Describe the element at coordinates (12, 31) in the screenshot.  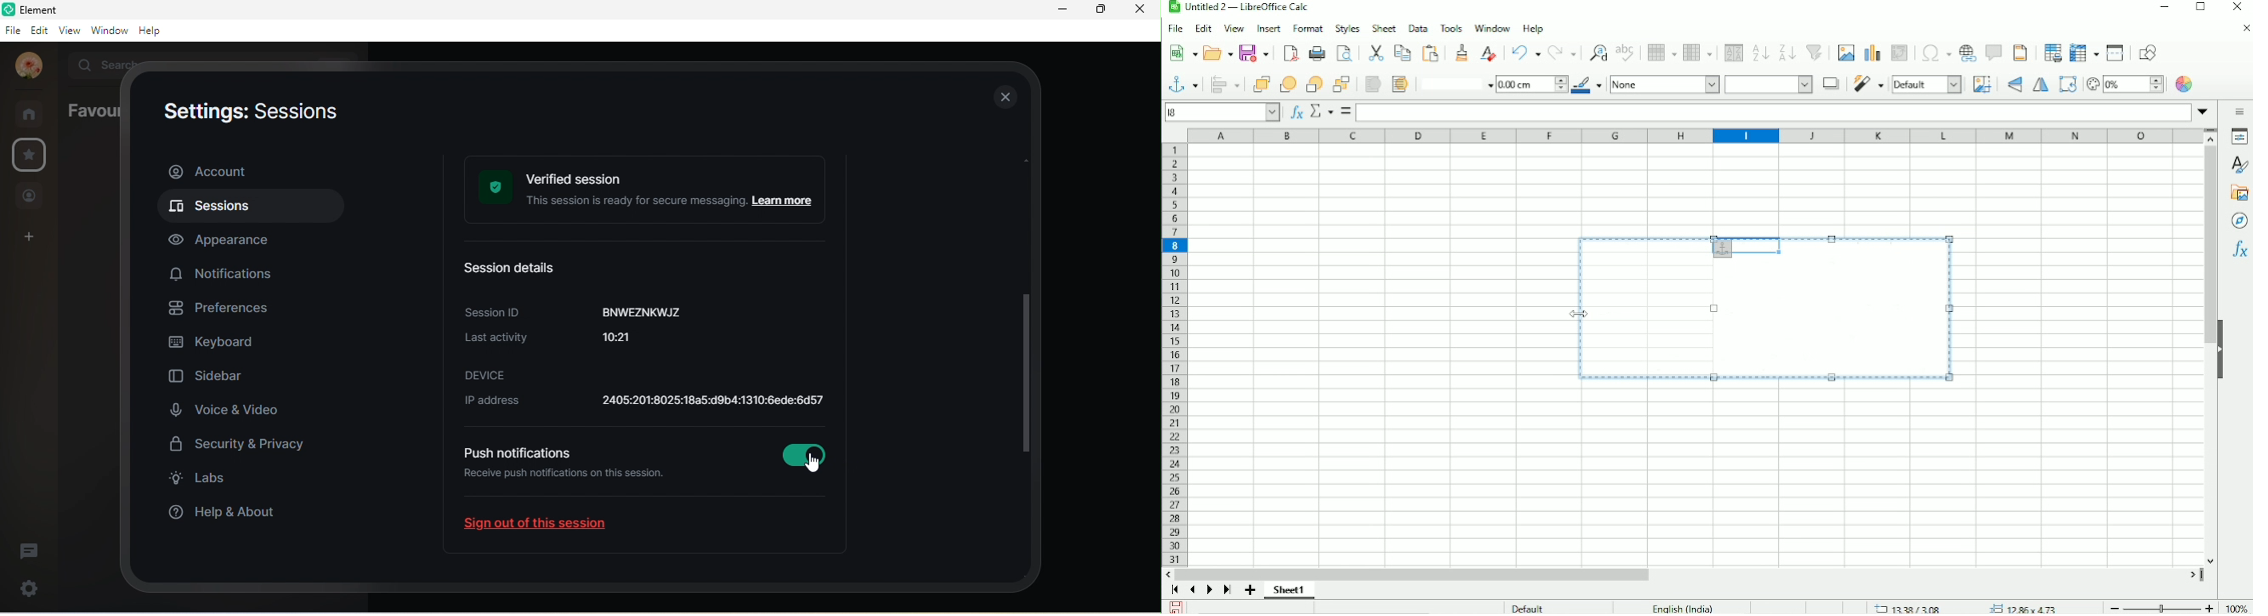
I see `file` at that location.